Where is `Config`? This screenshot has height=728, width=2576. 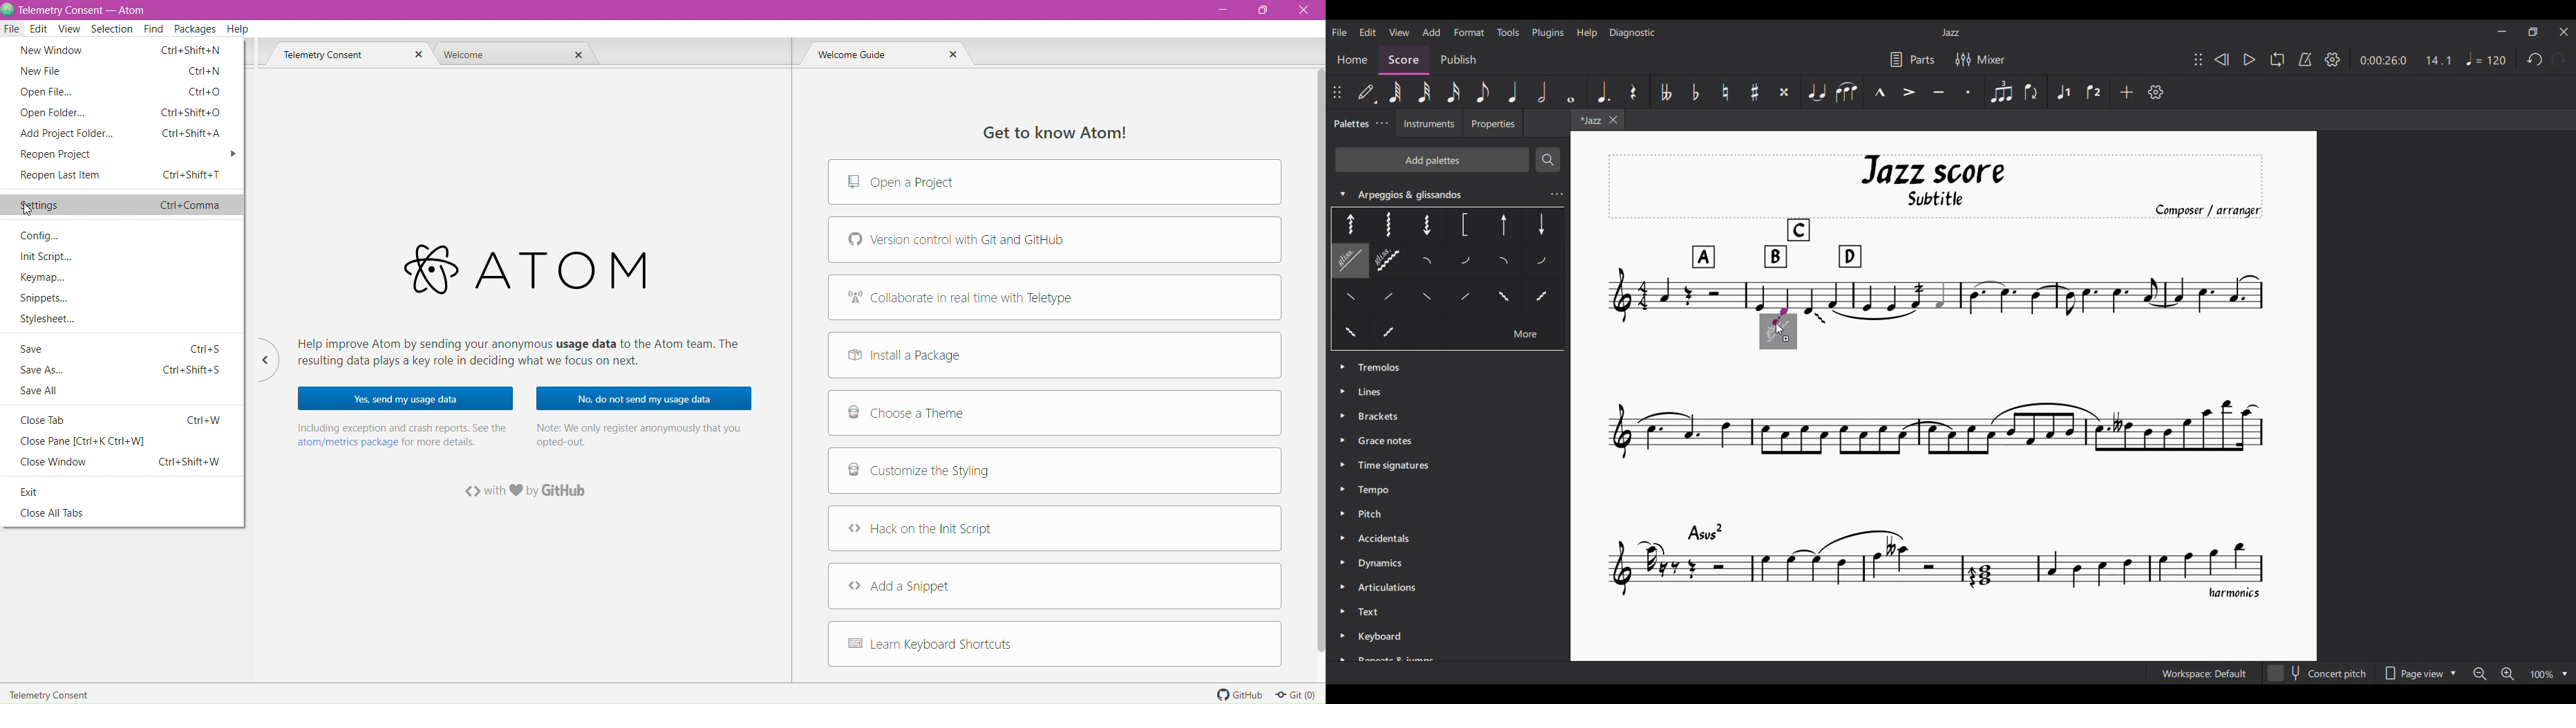 Config is located at coordinates (61, 237).